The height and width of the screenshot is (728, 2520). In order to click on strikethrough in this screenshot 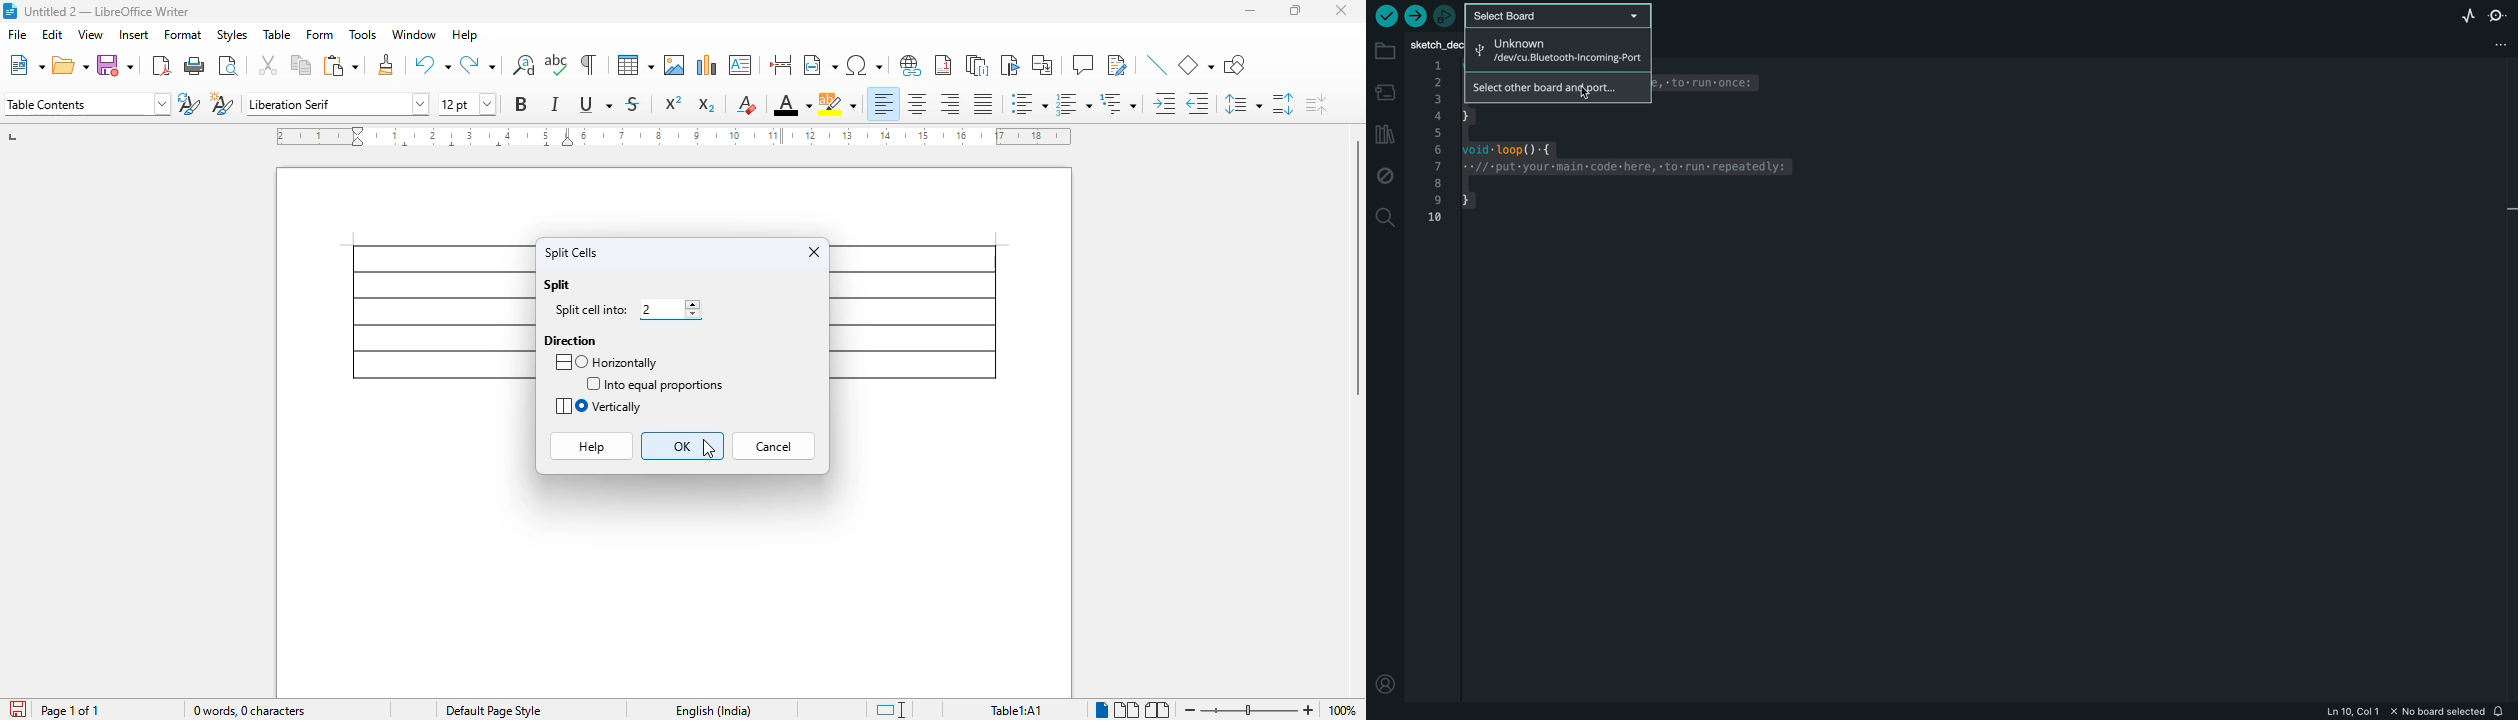, I will do `click(633, 104)`.